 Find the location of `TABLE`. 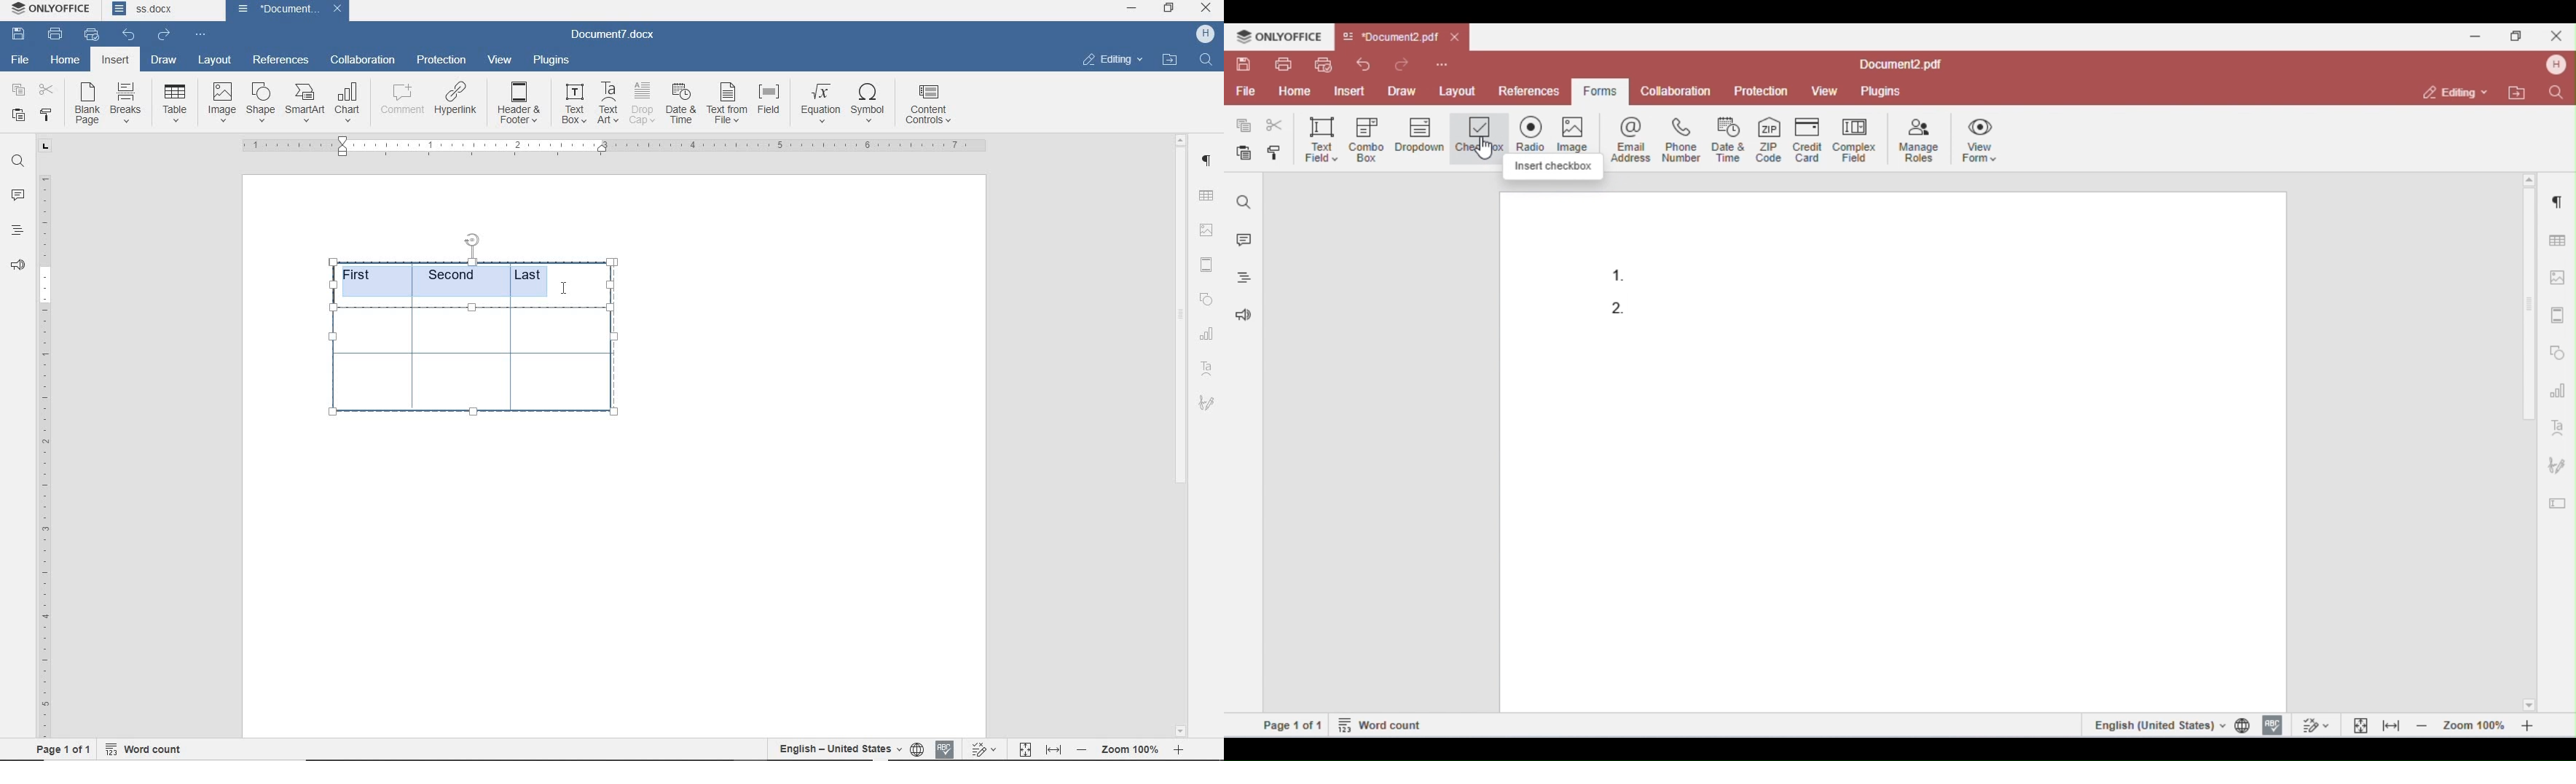

TABLE is located at coordinates (1208, 335).